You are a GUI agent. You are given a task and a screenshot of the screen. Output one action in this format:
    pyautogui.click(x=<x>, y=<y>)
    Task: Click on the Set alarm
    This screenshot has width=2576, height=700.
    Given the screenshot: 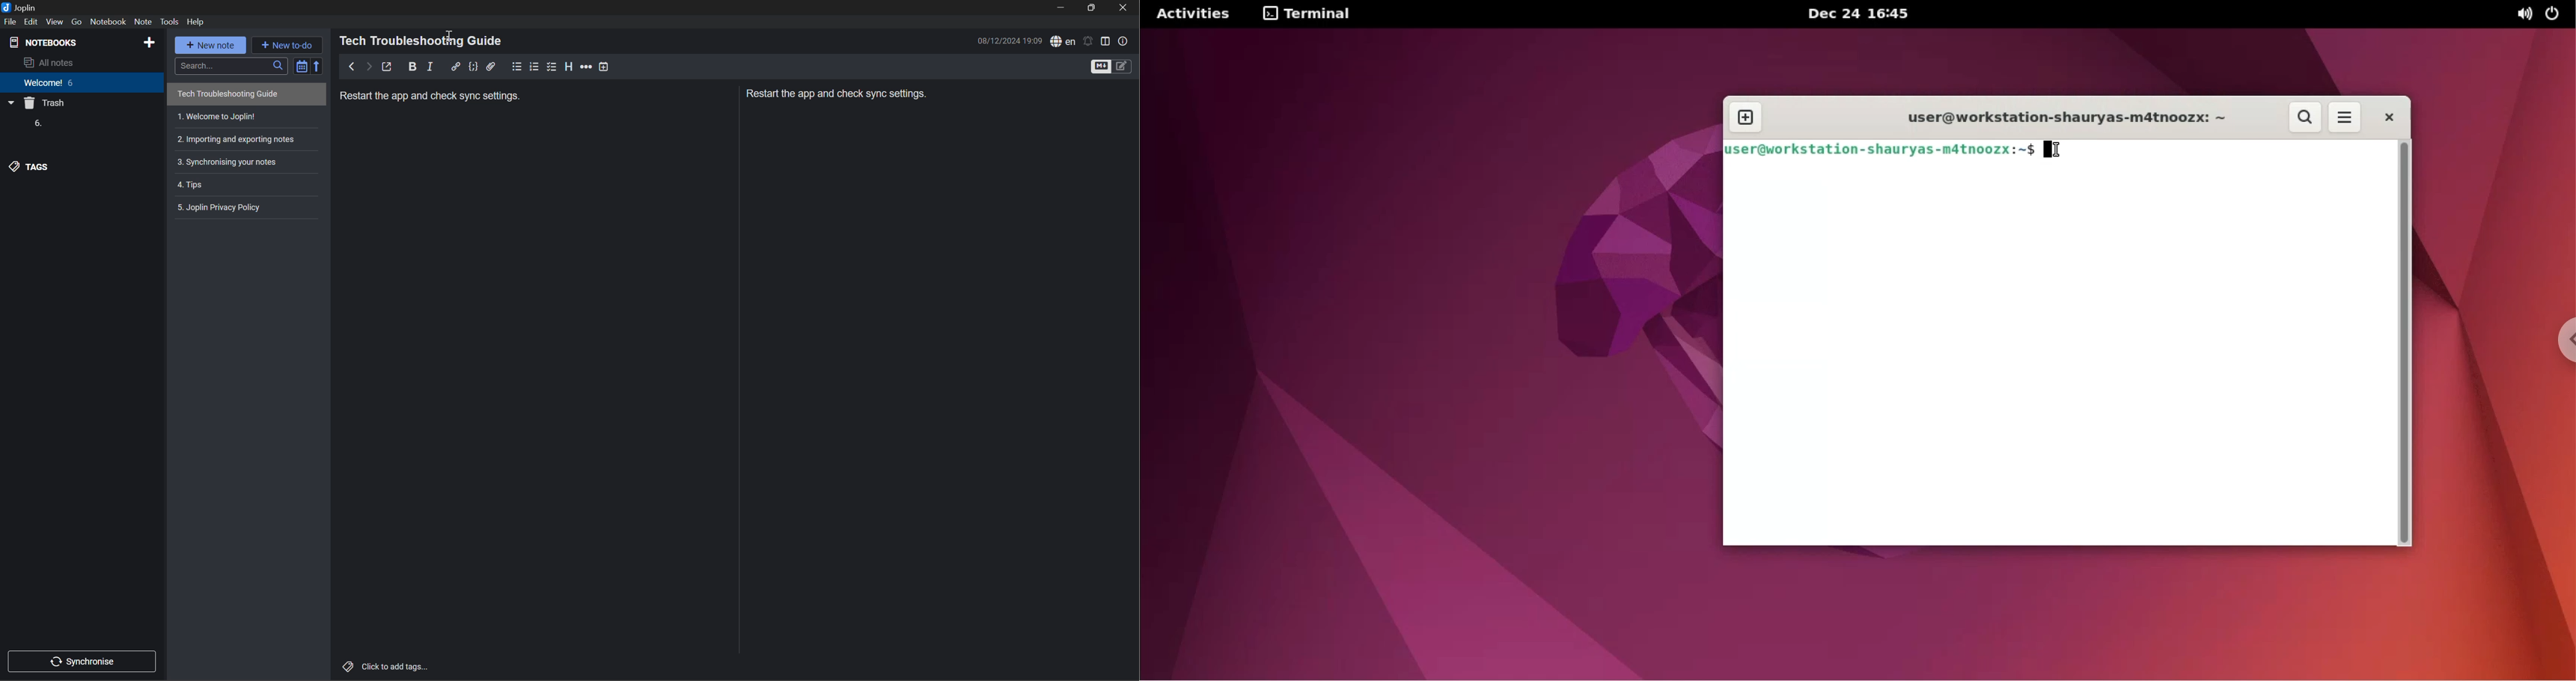 What is the action you would take?
    pyautogui.click(x=1087, y=41)
    